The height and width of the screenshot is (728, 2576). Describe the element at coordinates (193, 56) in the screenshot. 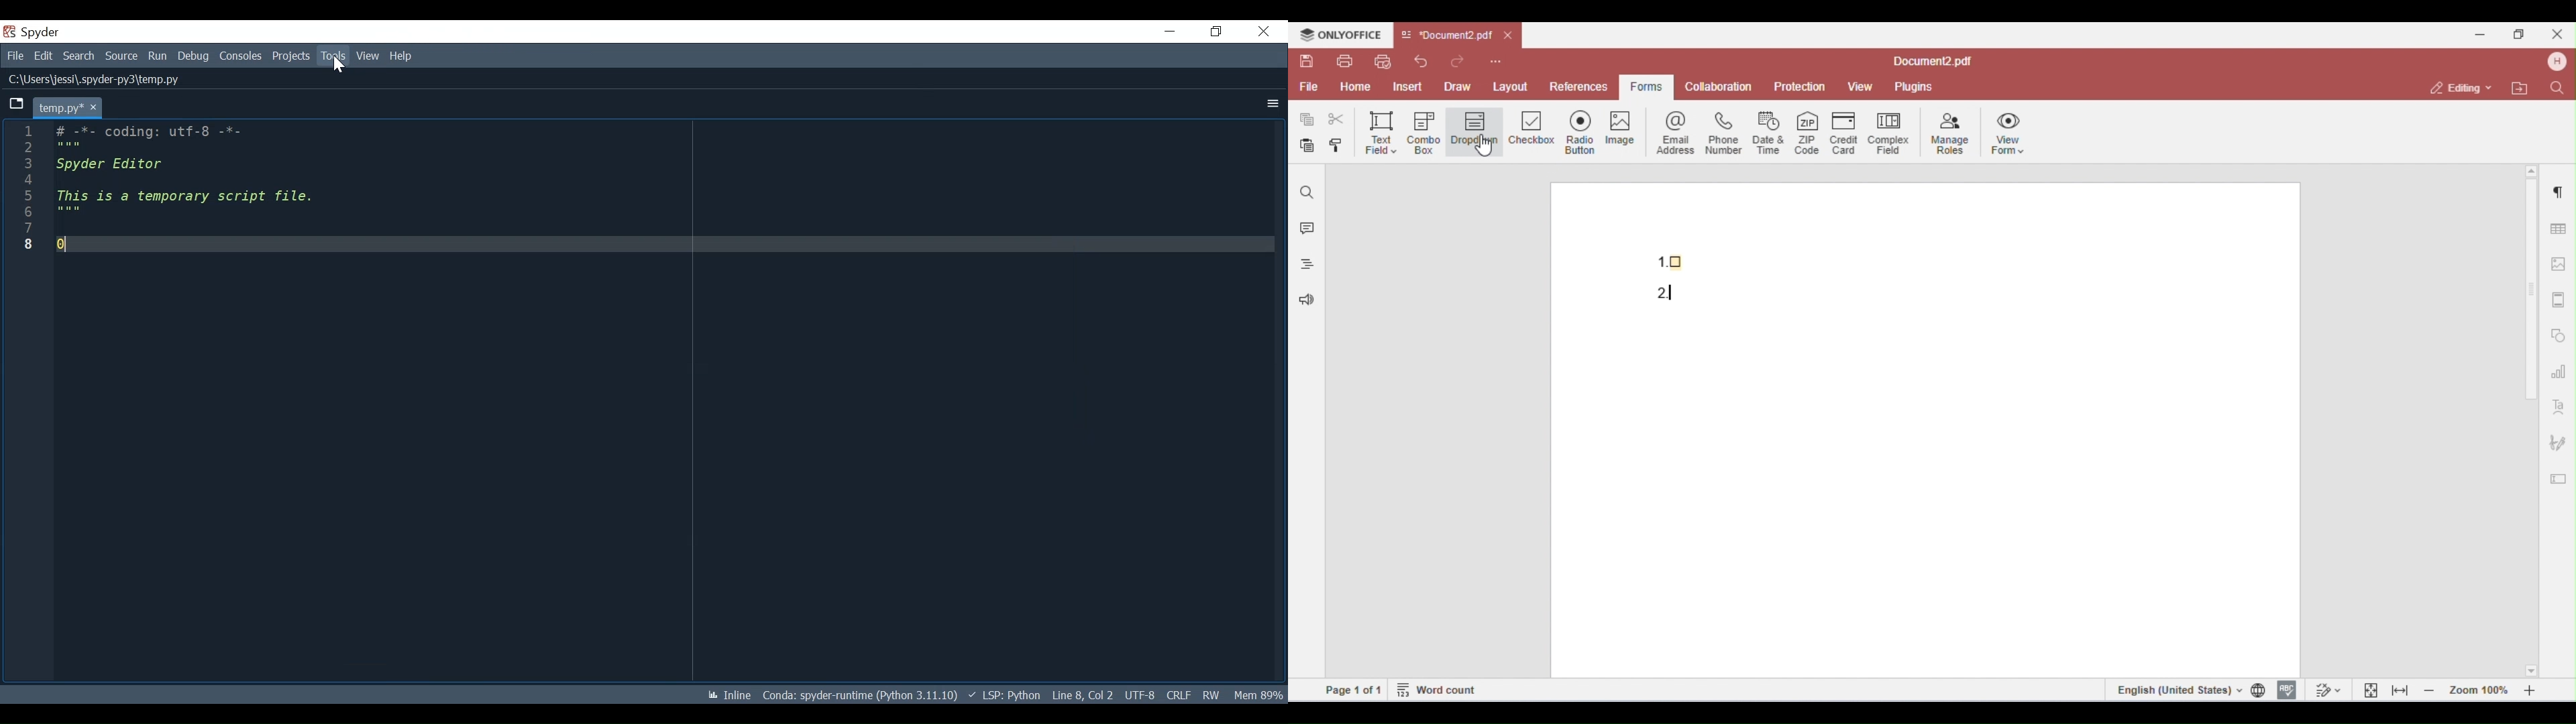

I see `Debug` at that location.